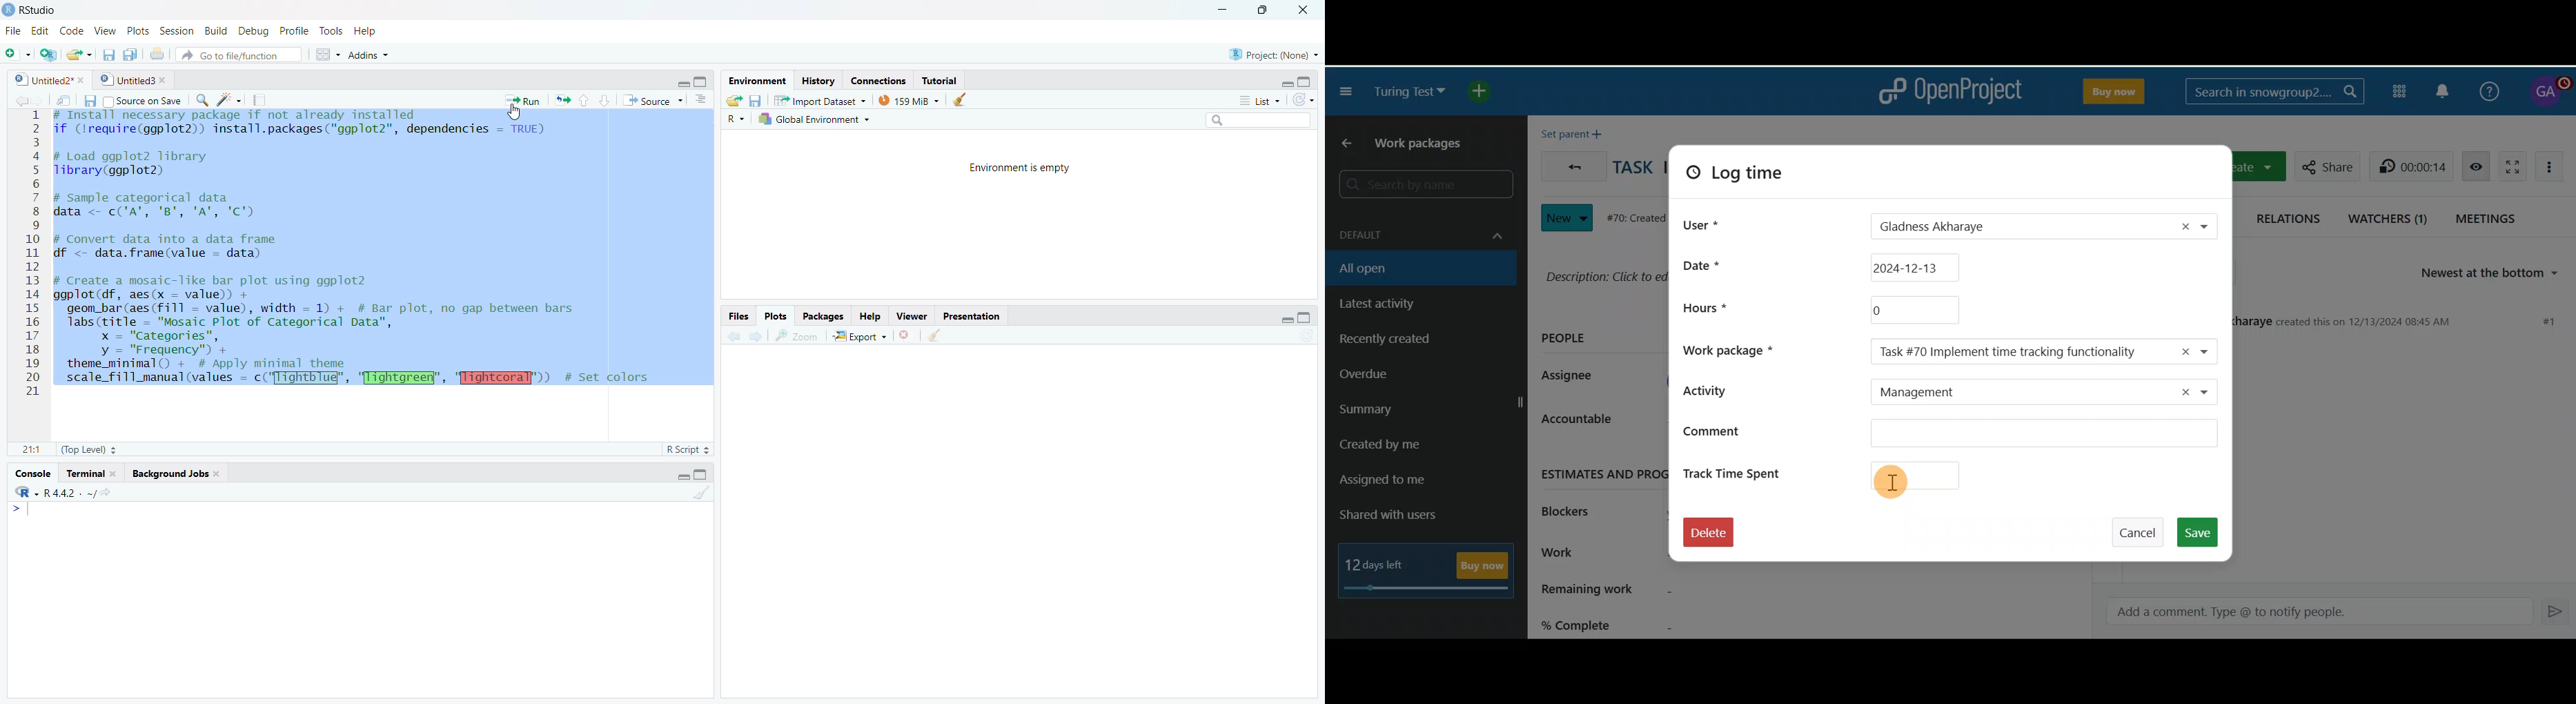  What do you see at coordinates (39, 101) in the screenshot?
I see `Next` at bounding box center [39, 101].